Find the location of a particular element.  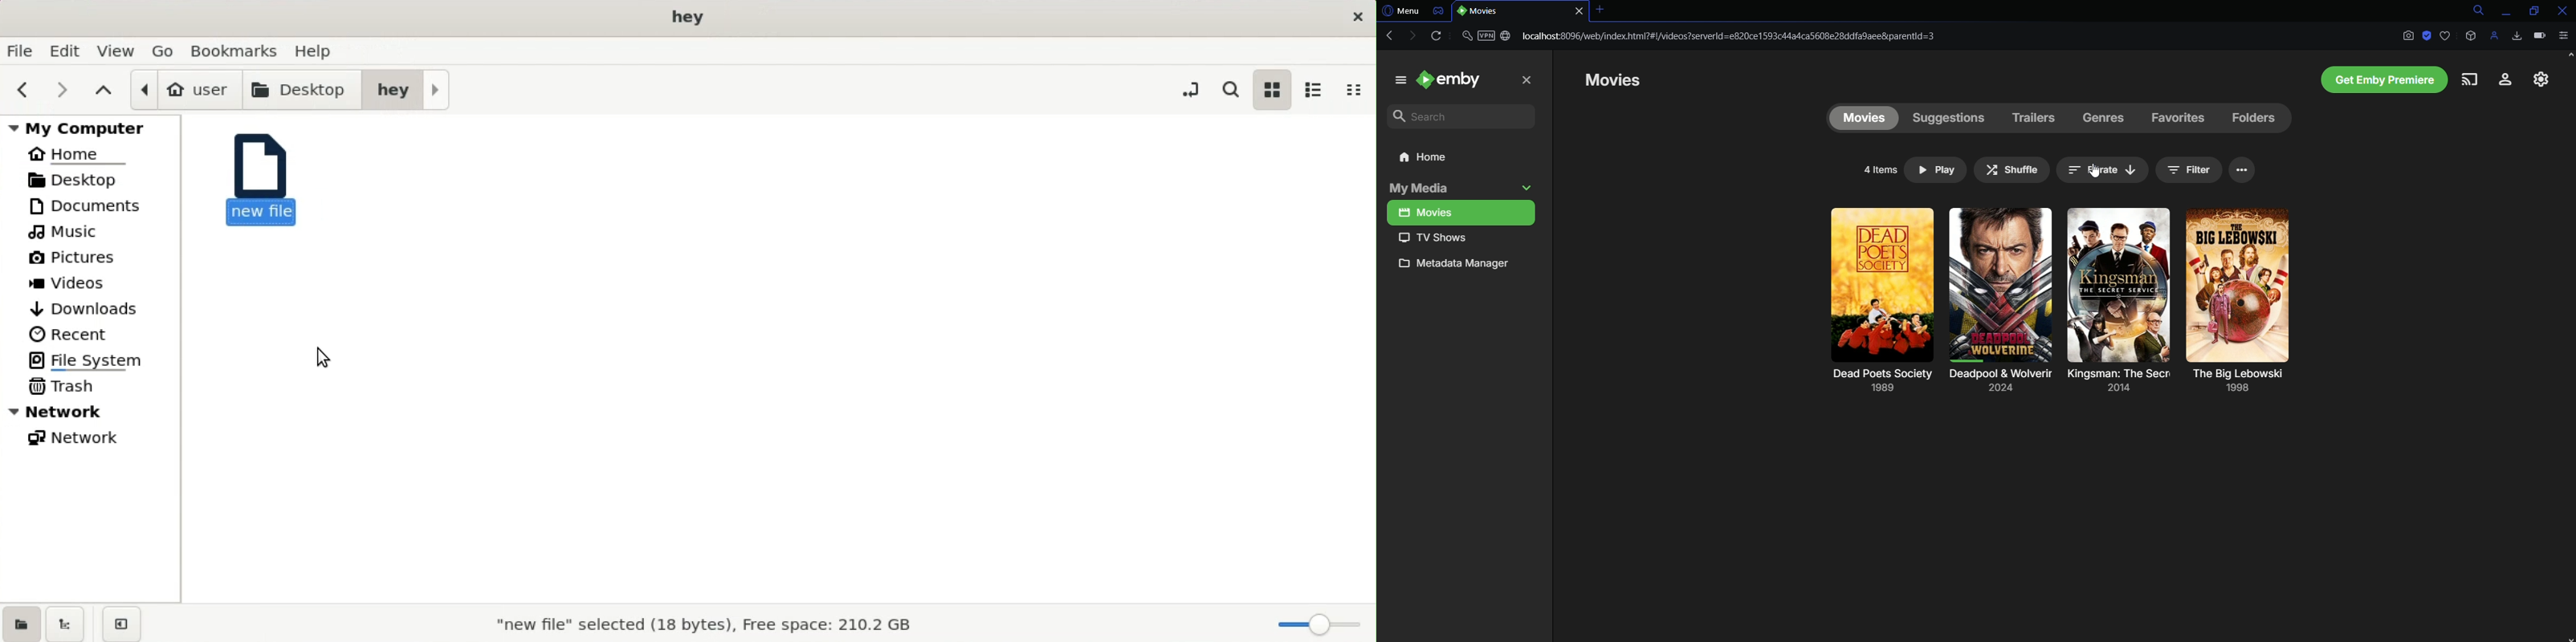

hey is located at coordinates (406, 88).